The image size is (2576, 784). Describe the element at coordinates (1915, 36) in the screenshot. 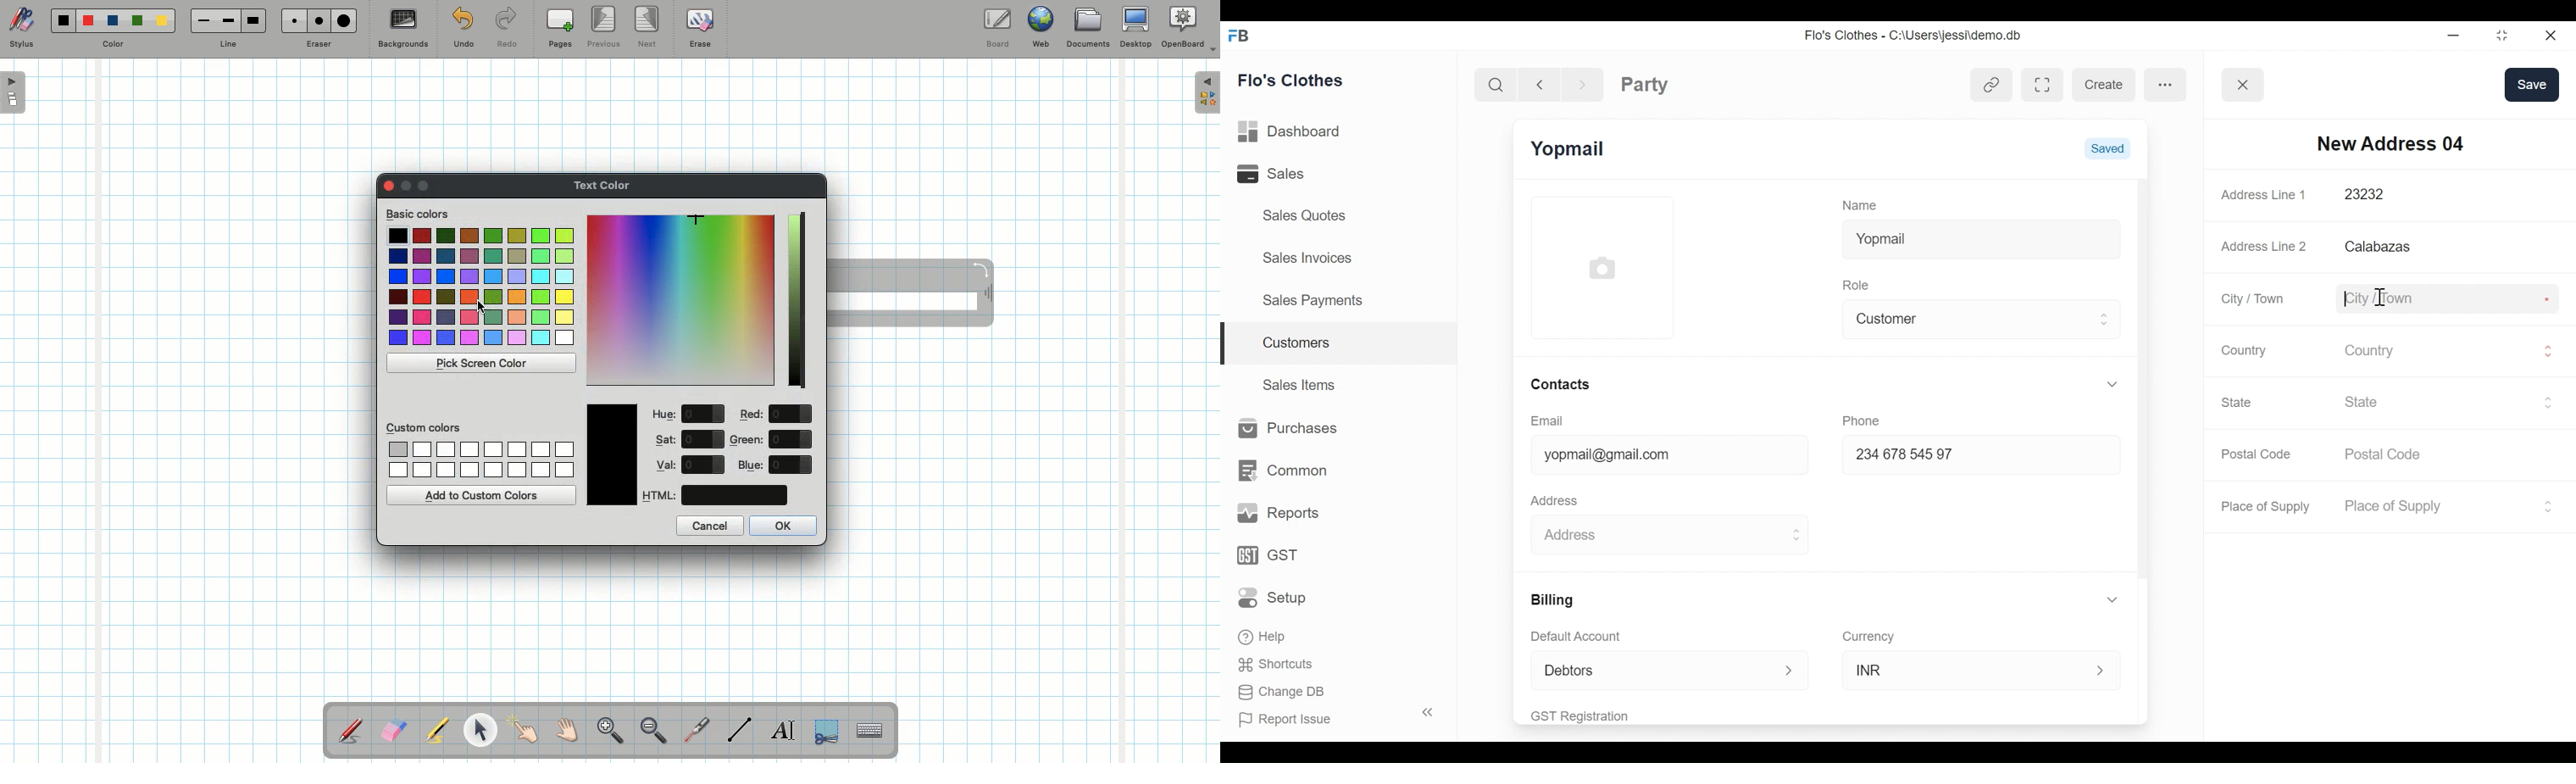

I see `Flo's Clothes - C:\Users\jessi\demo.db` at that location.